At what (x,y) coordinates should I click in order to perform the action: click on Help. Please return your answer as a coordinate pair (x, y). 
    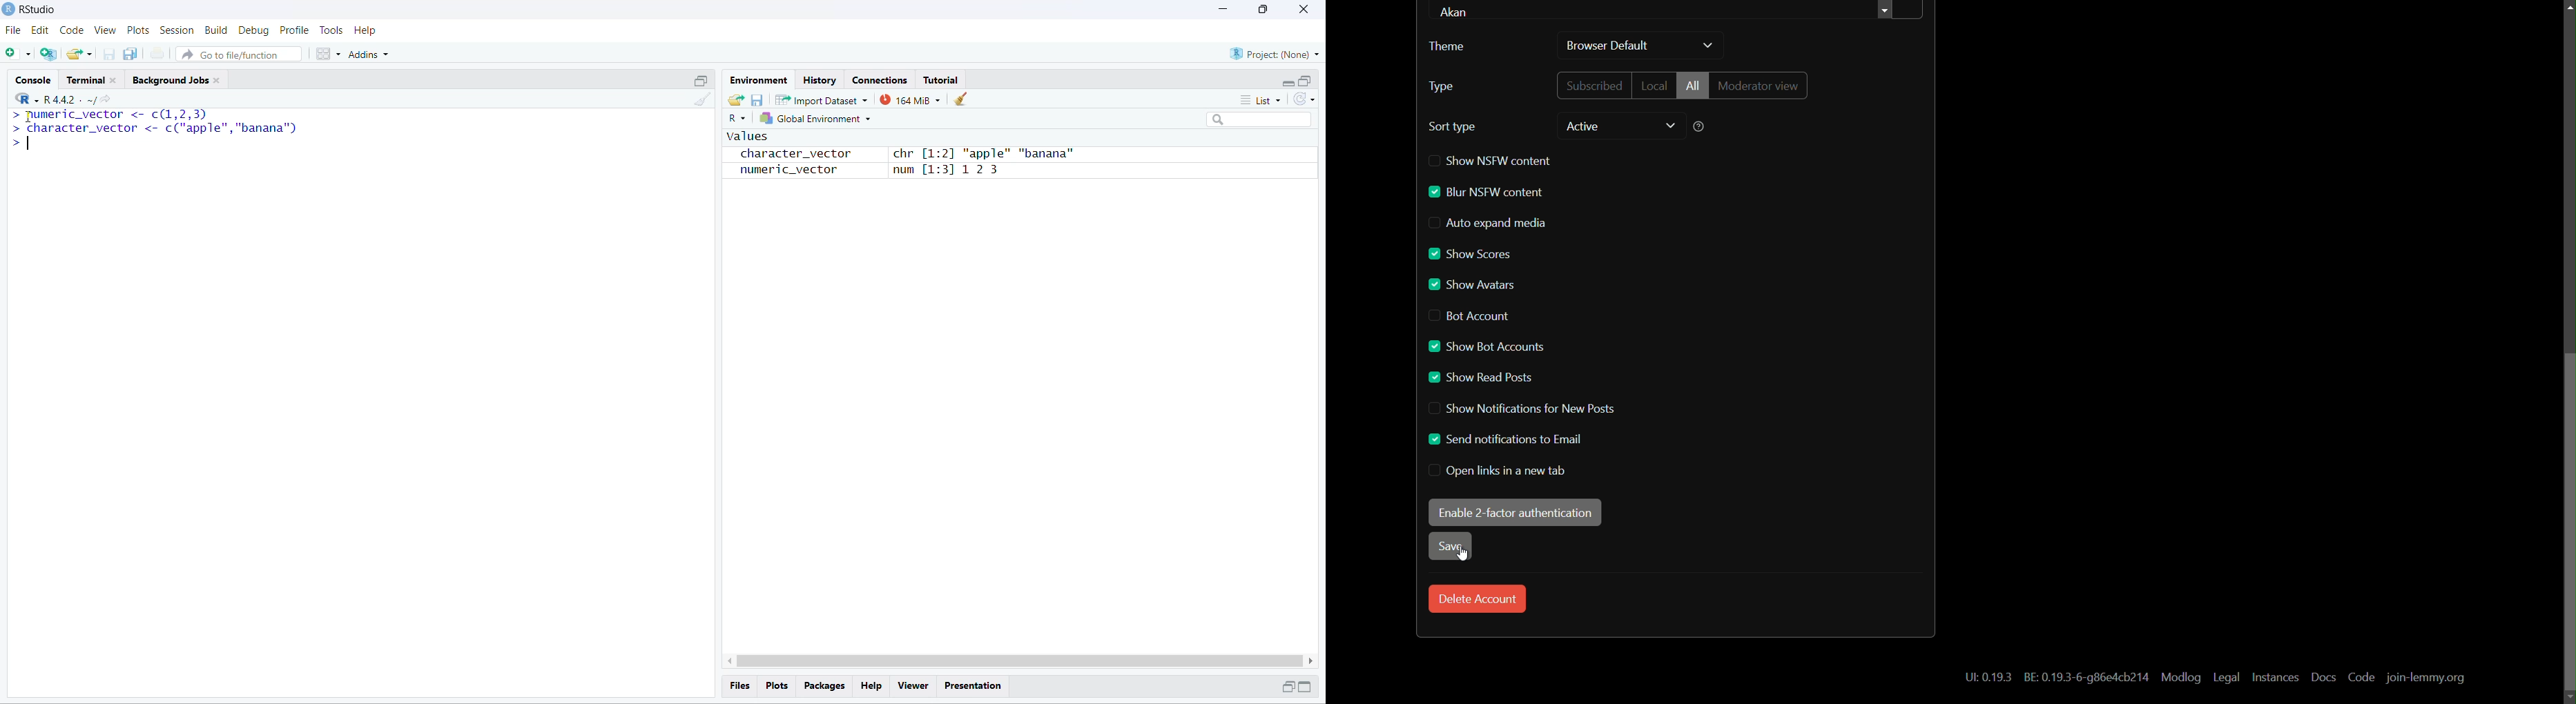
    Looking at the image, I should click on (367, 30).